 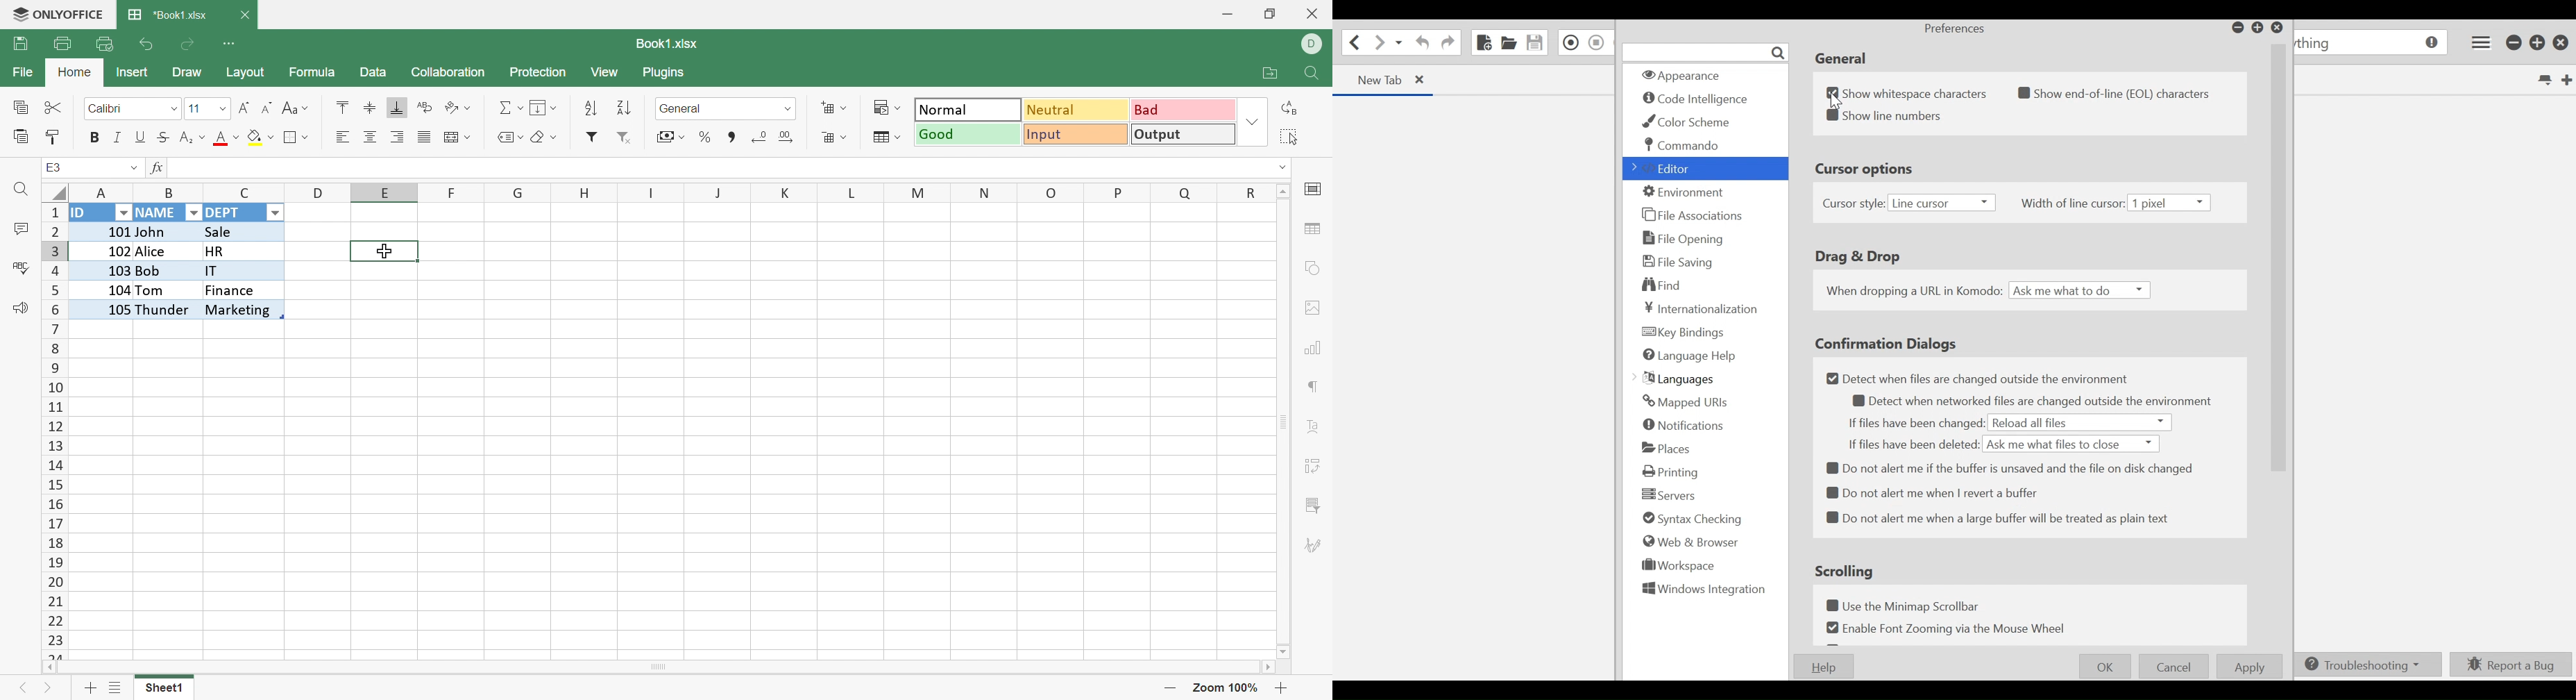 I want to click on Line cursor , so click(x=1941, y=204).